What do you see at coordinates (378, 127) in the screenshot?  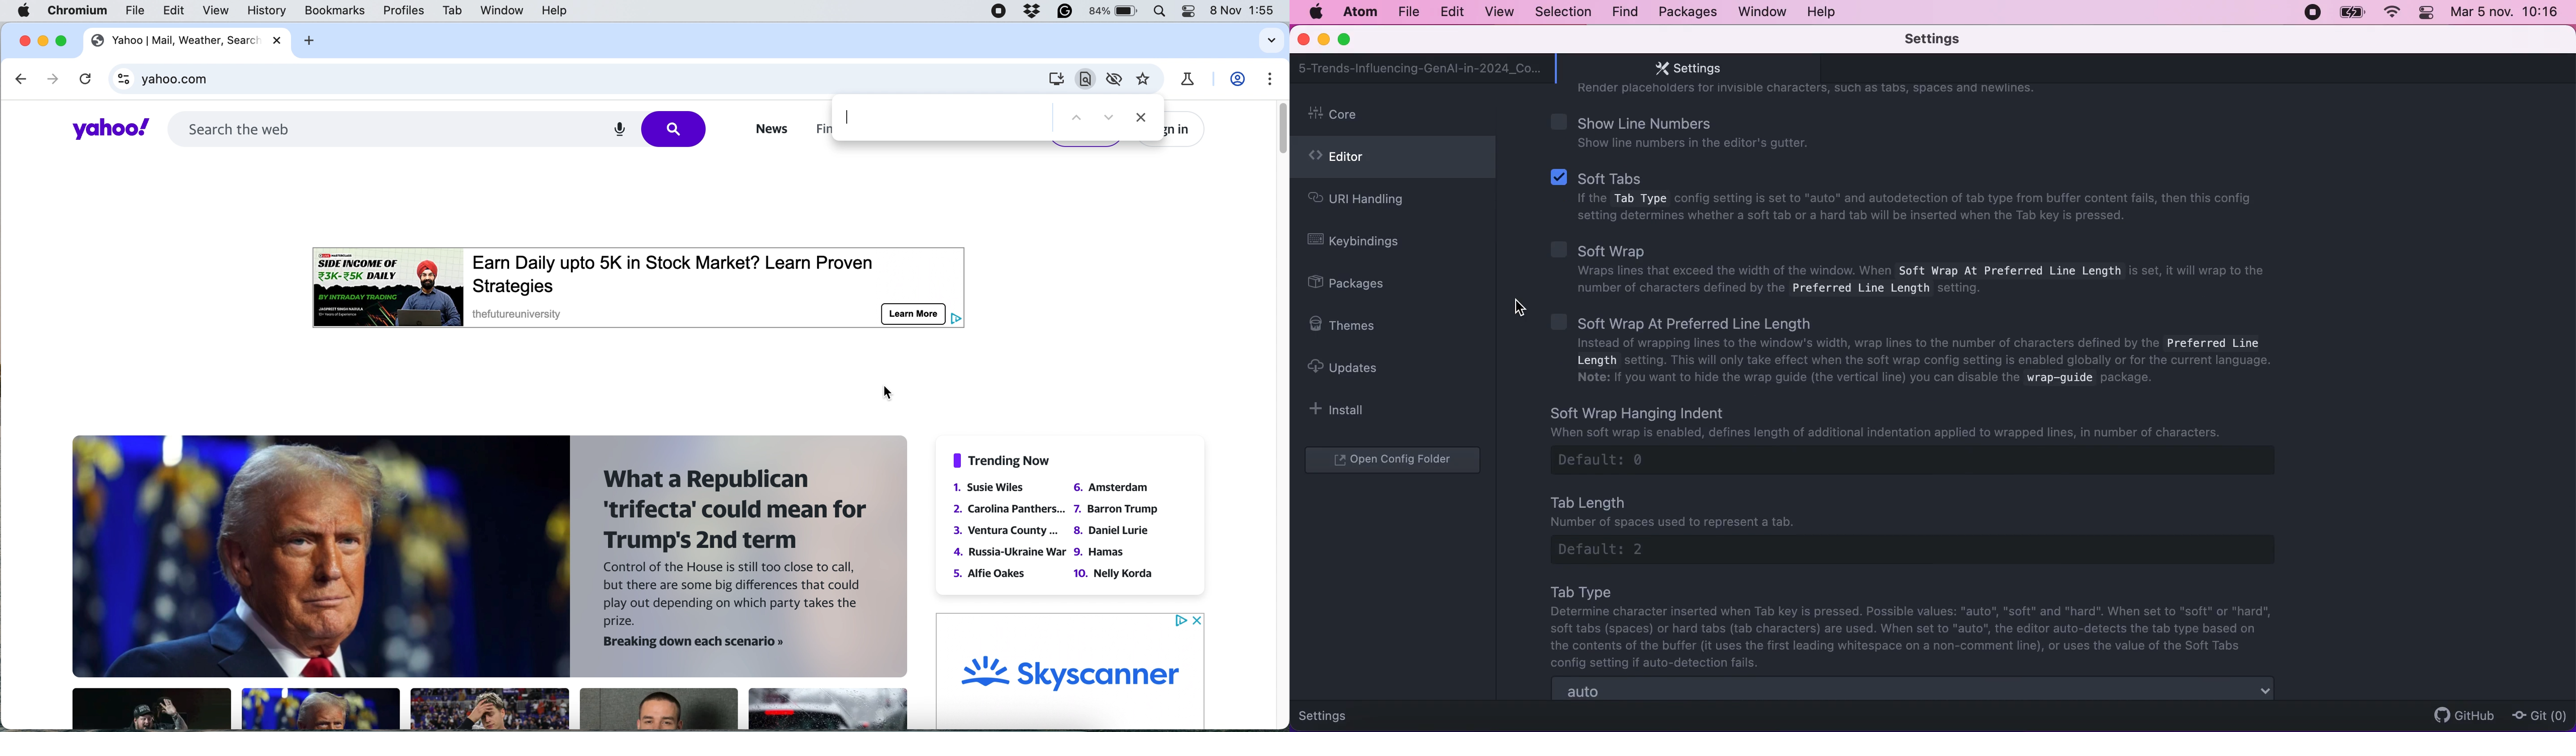 I see `search bar` at bounding box center [378, 127].